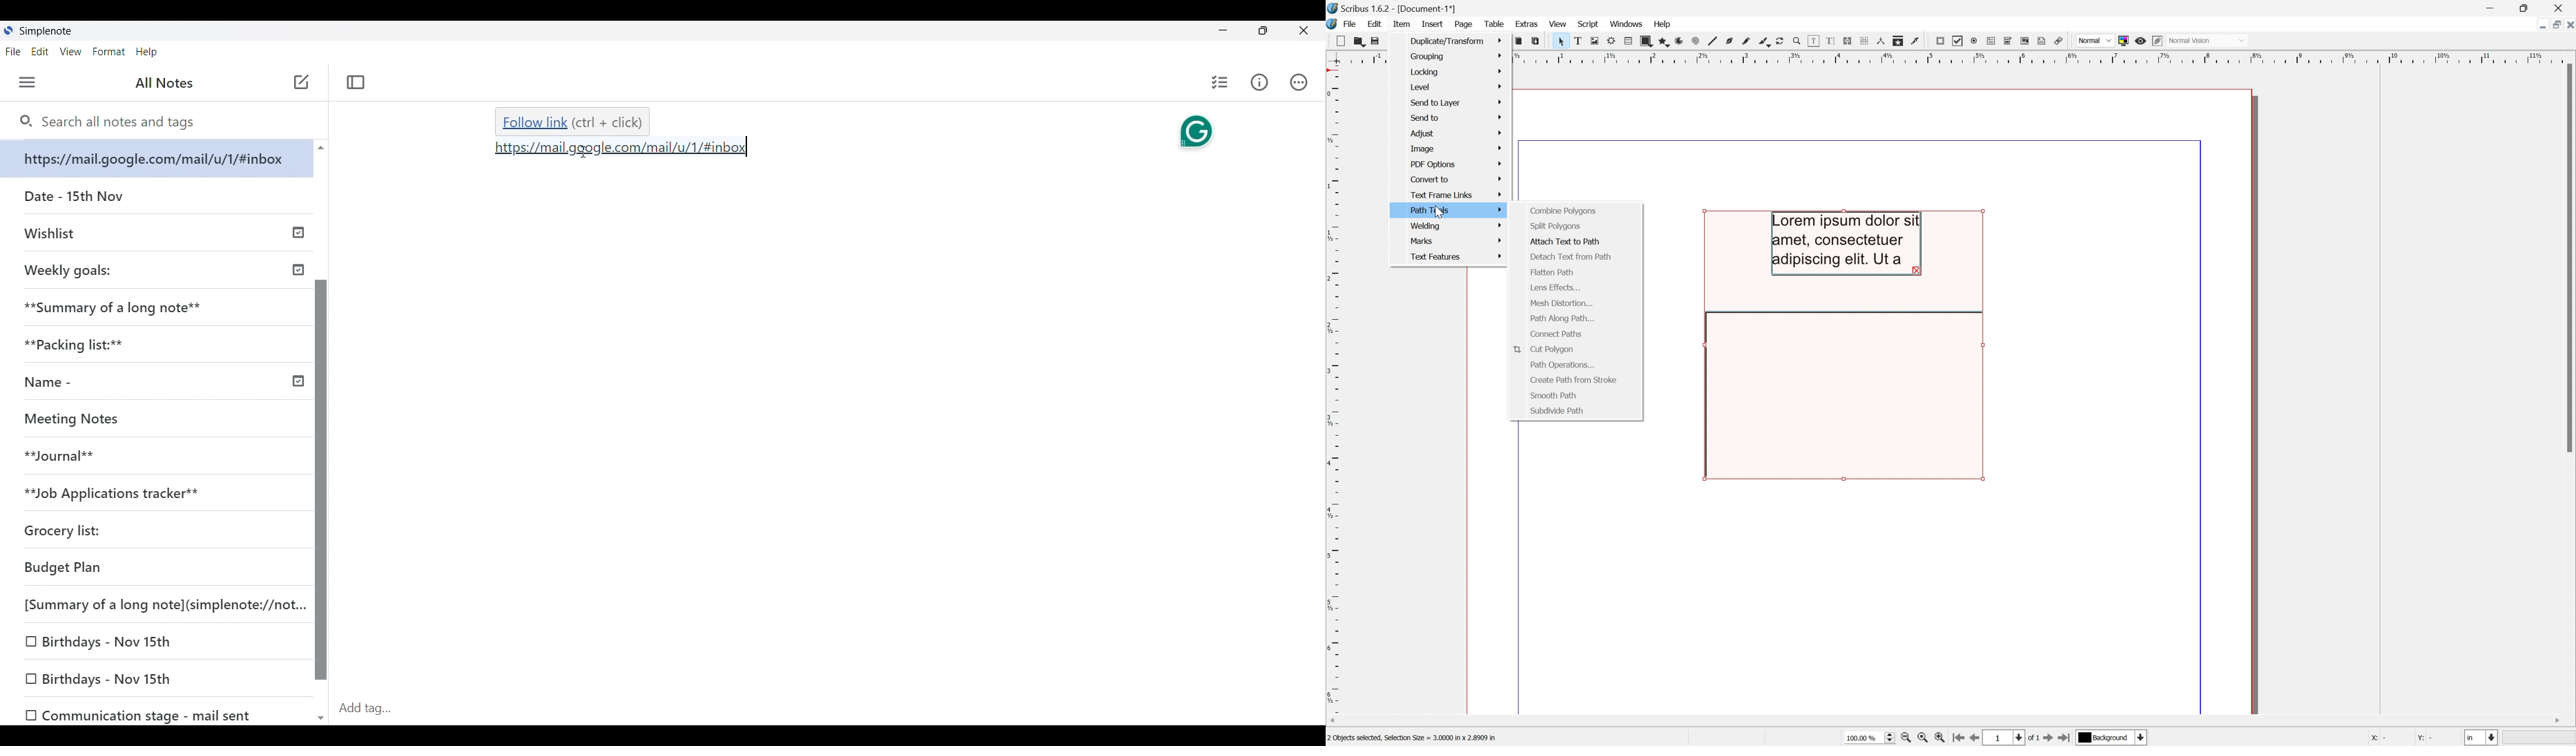 The image size is (2576, 756). I want to click on File menu, so click(13, 52).